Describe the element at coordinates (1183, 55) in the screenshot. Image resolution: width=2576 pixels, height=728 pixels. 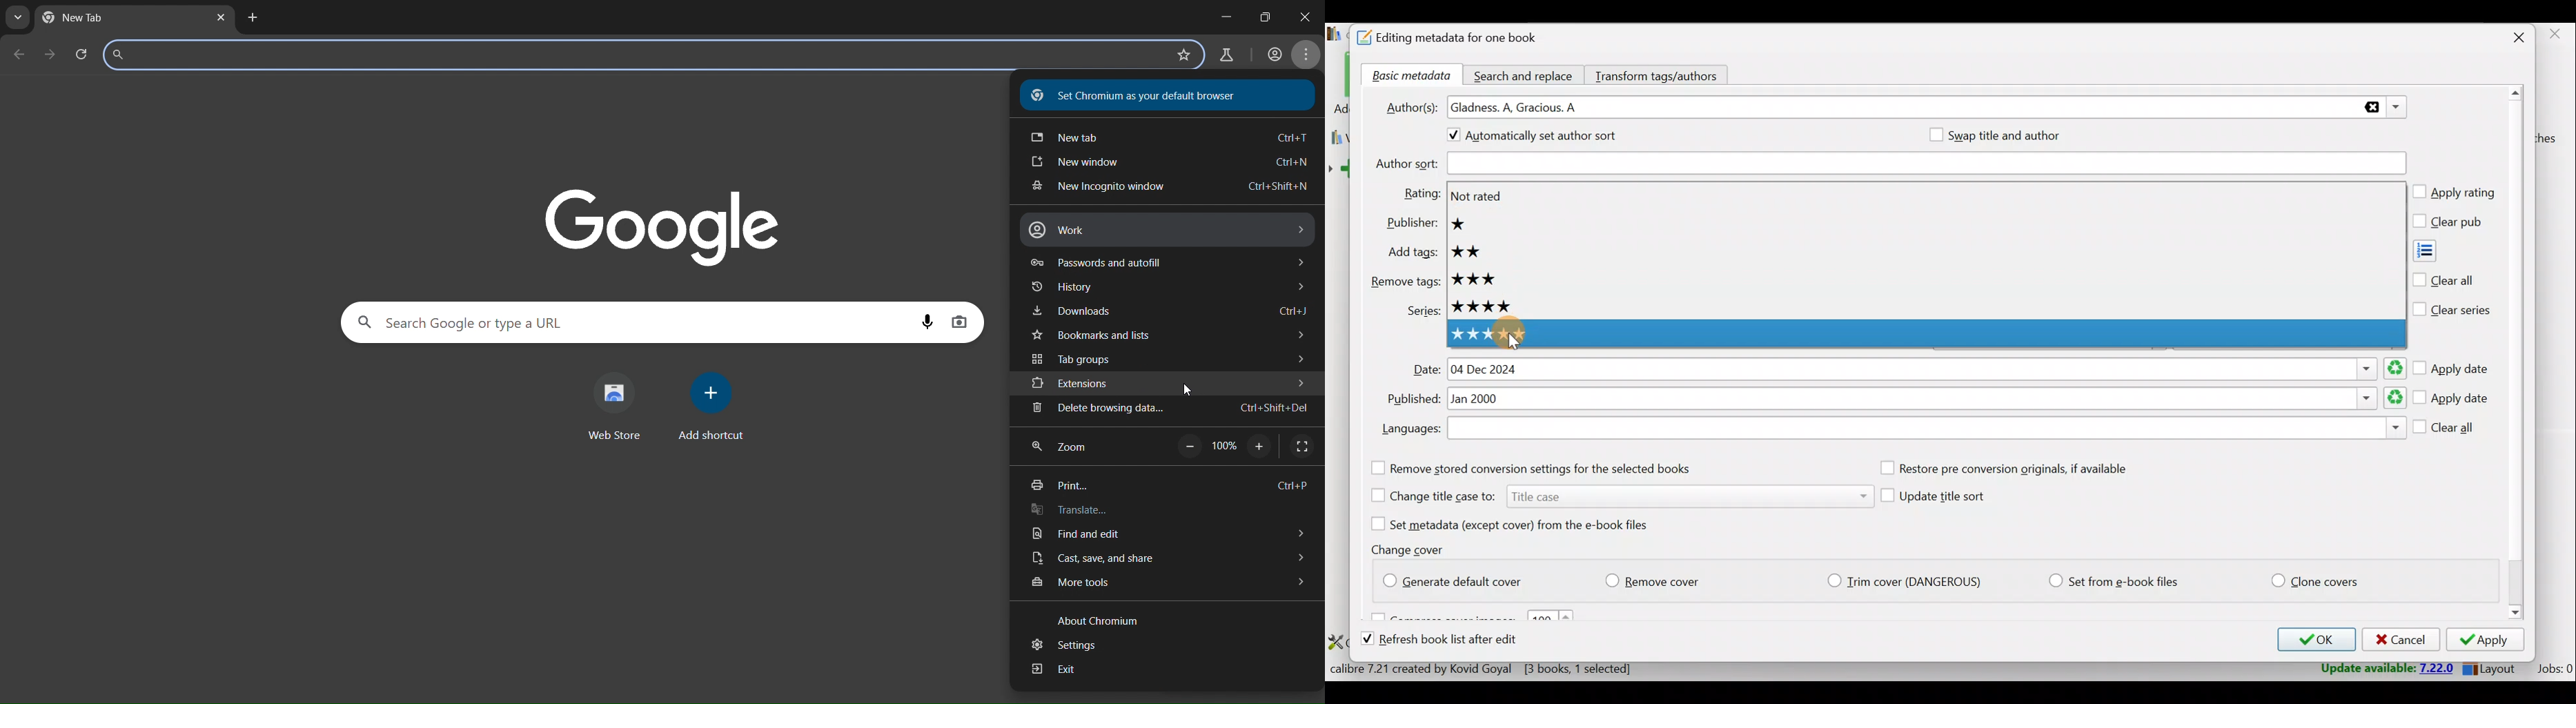
I see `bookmark page` at that location.